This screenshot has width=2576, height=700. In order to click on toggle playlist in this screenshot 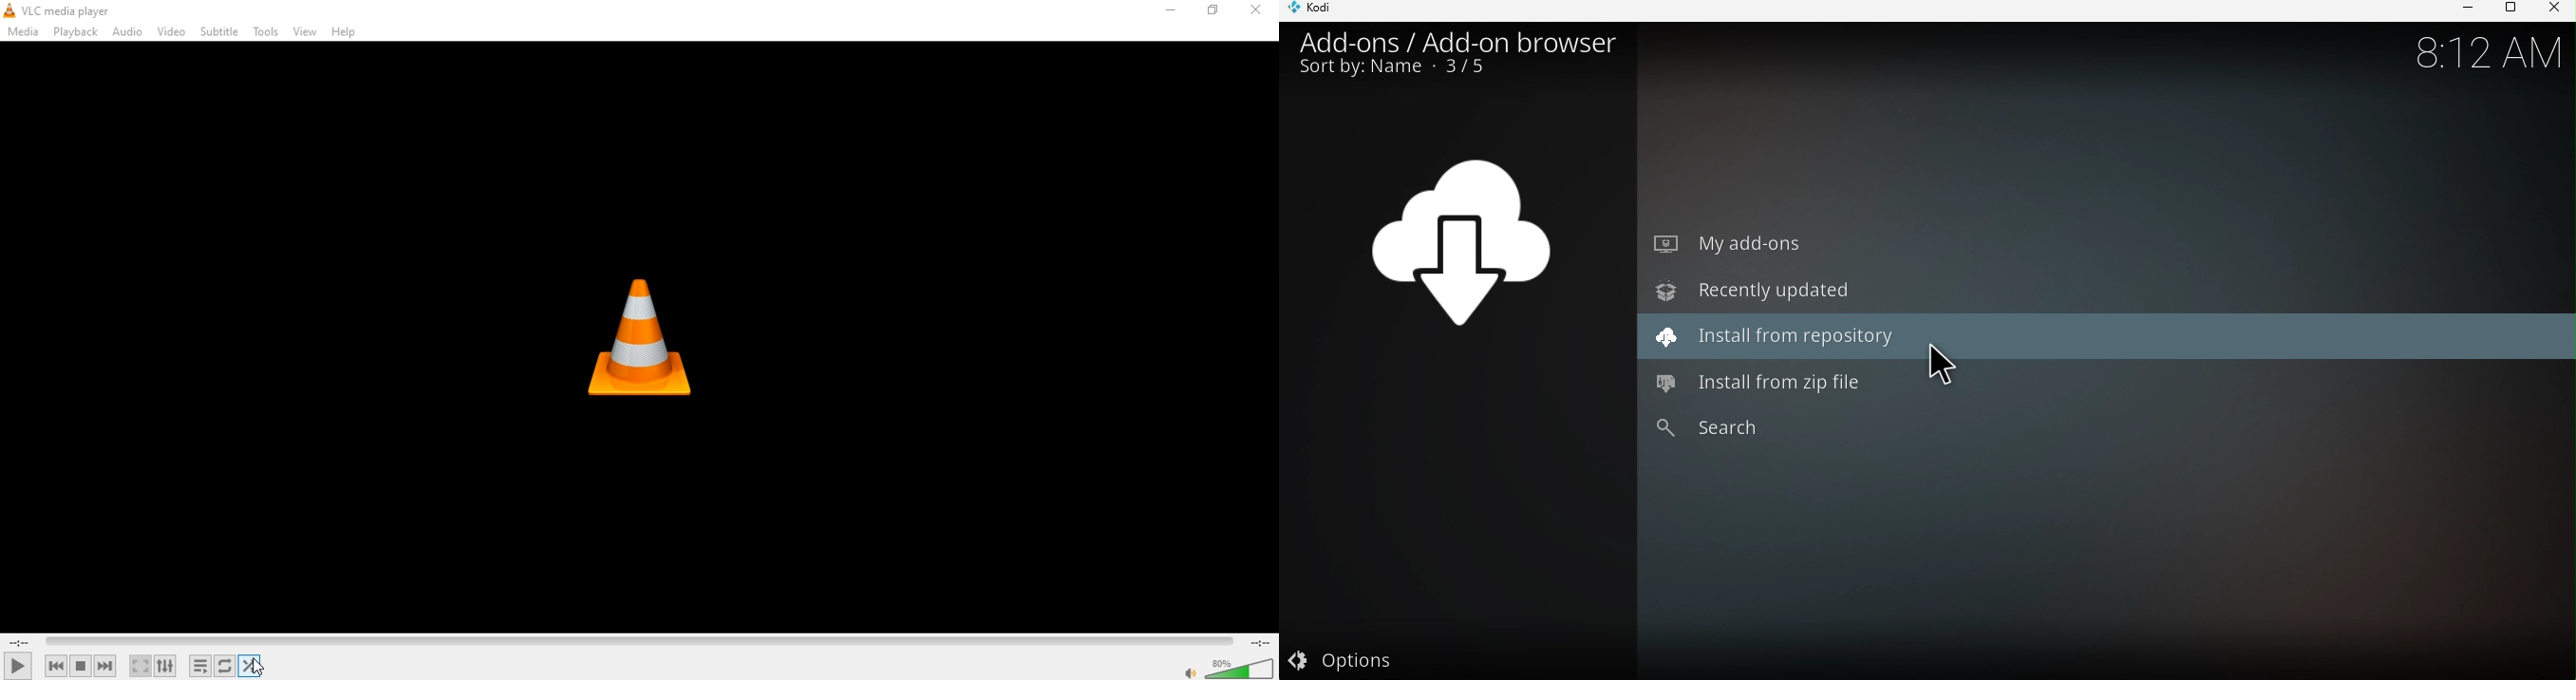, I will do `click(201, 665)`.